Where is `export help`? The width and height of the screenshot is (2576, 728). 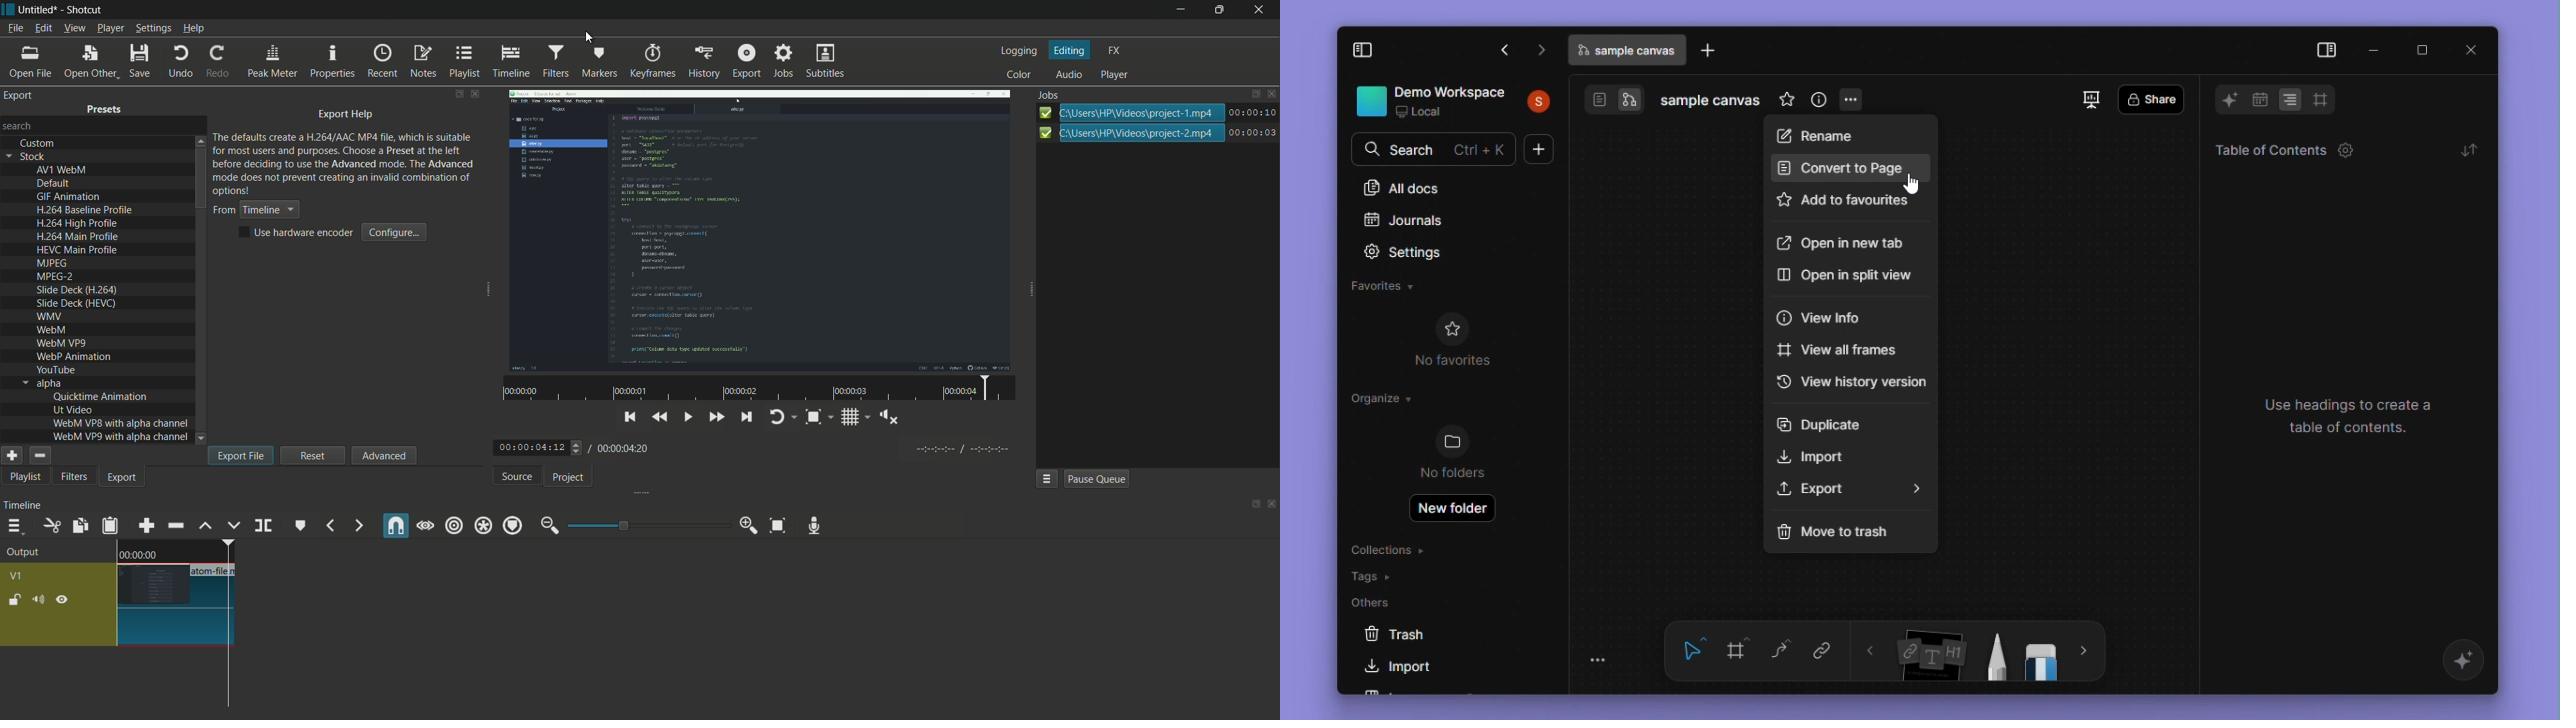
export help is located at coordinates (346, 115).